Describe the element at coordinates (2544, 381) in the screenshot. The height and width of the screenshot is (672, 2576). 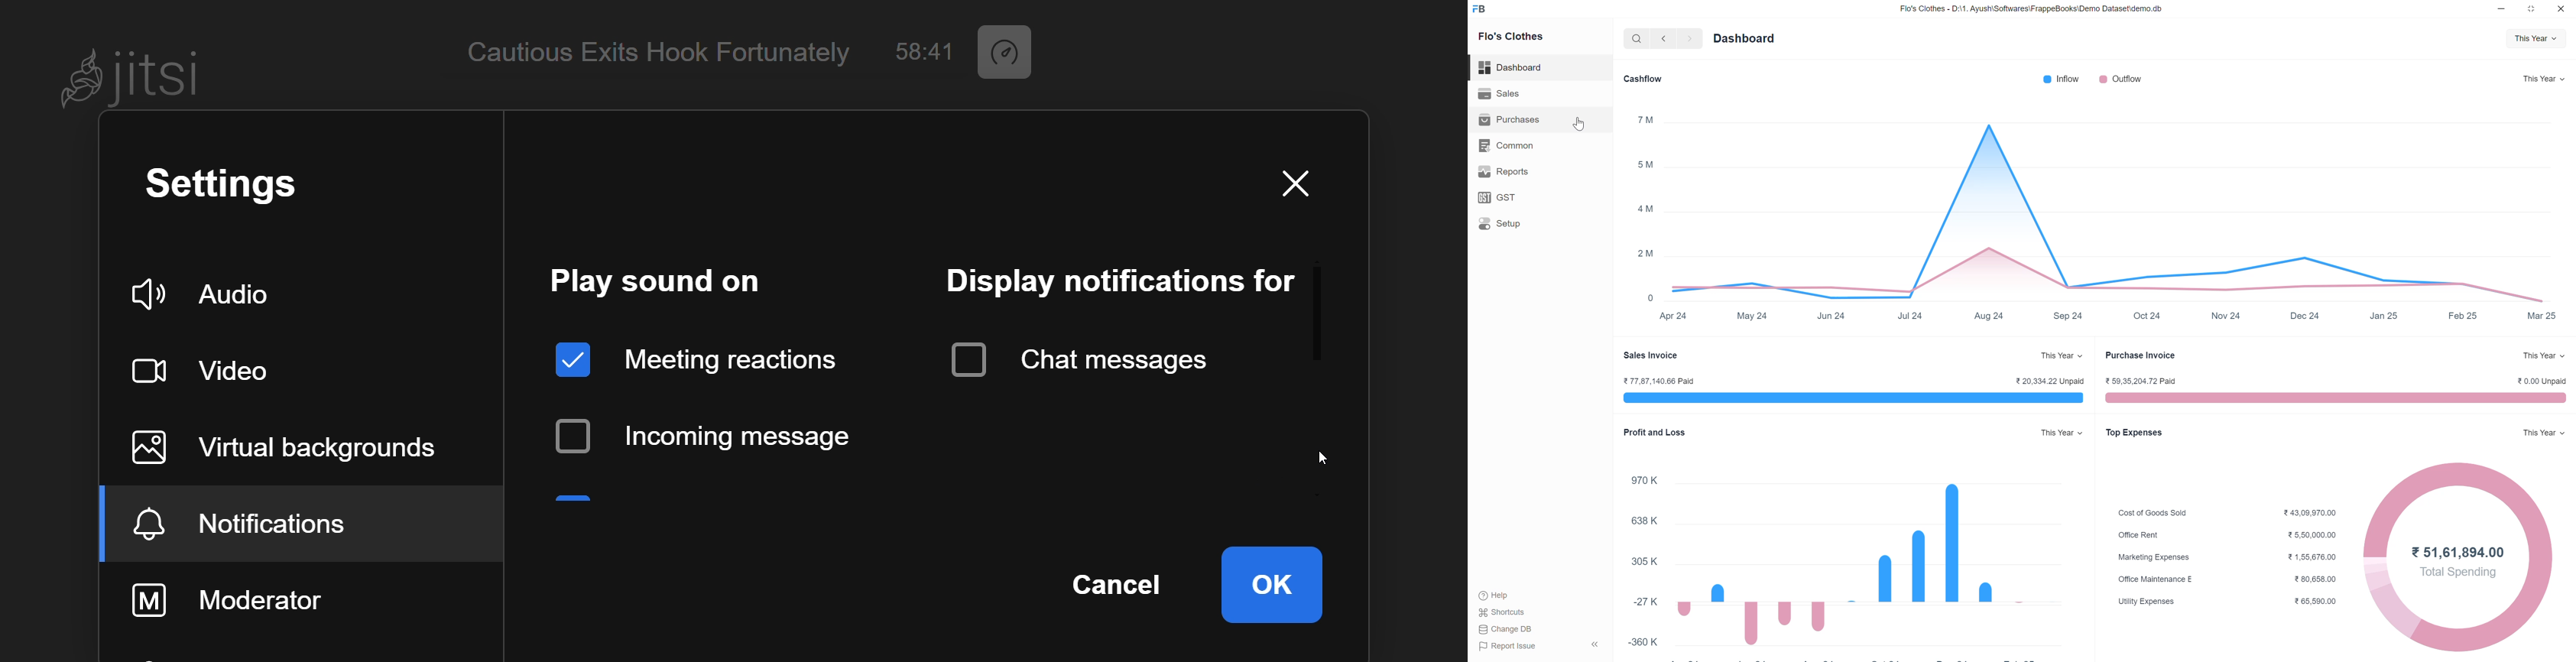
I see `0.00 Unpaid` at that location.